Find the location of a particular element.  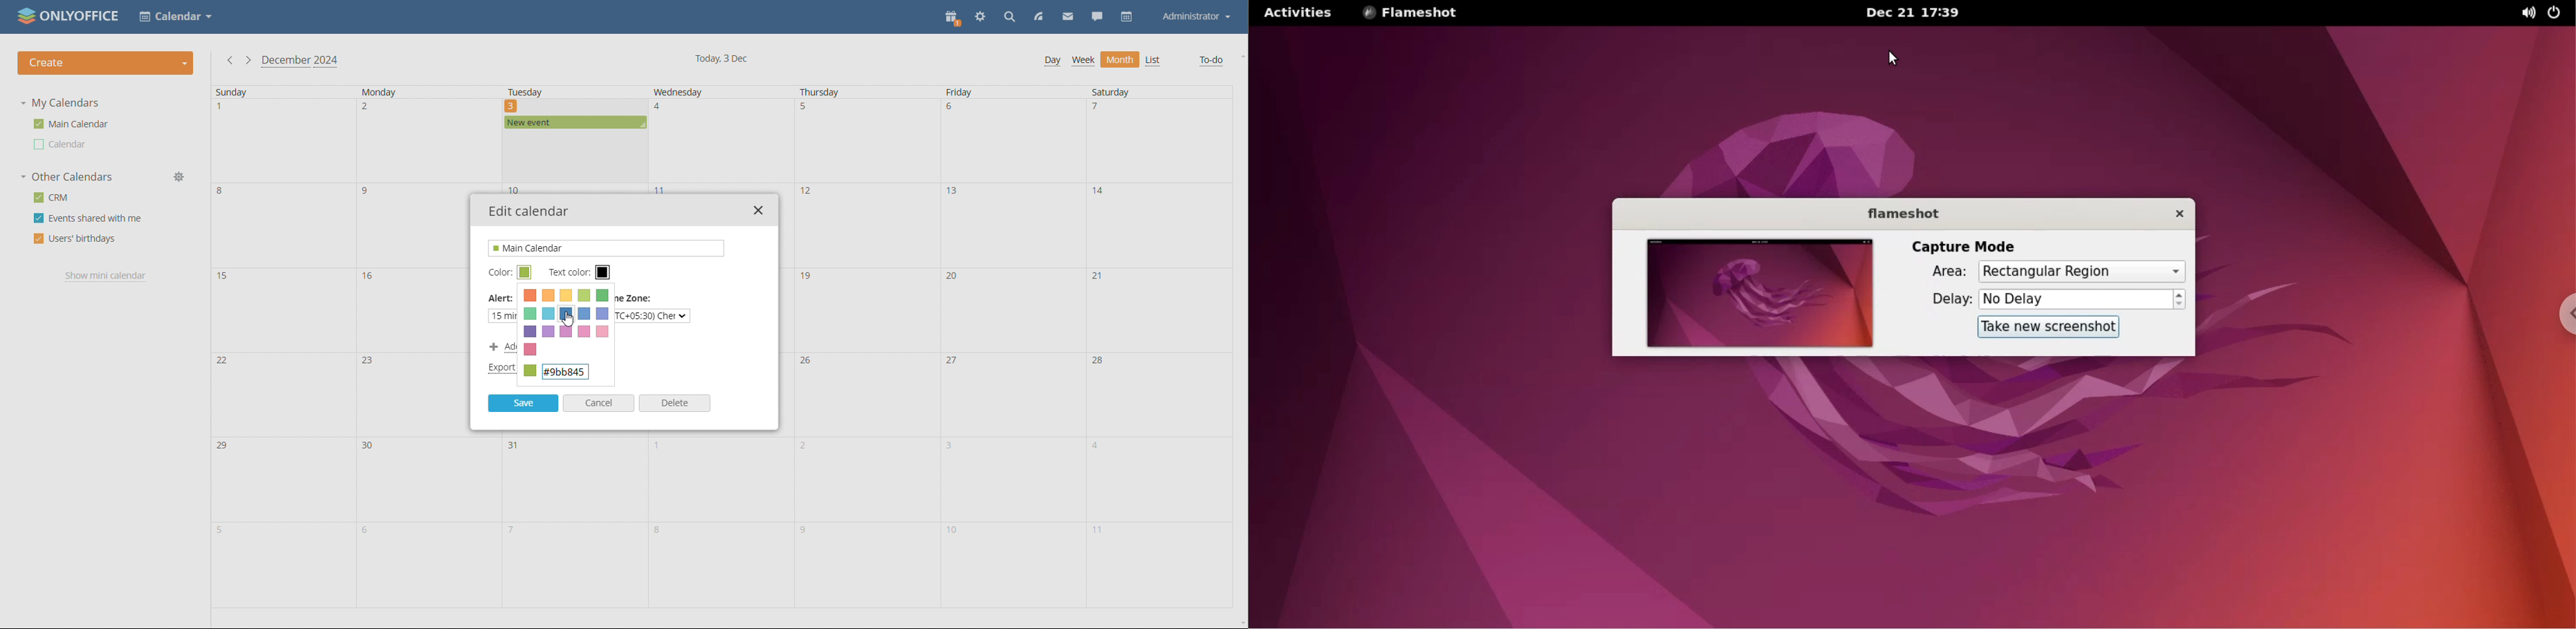

msin calendar is located at coordinates (71, 124).